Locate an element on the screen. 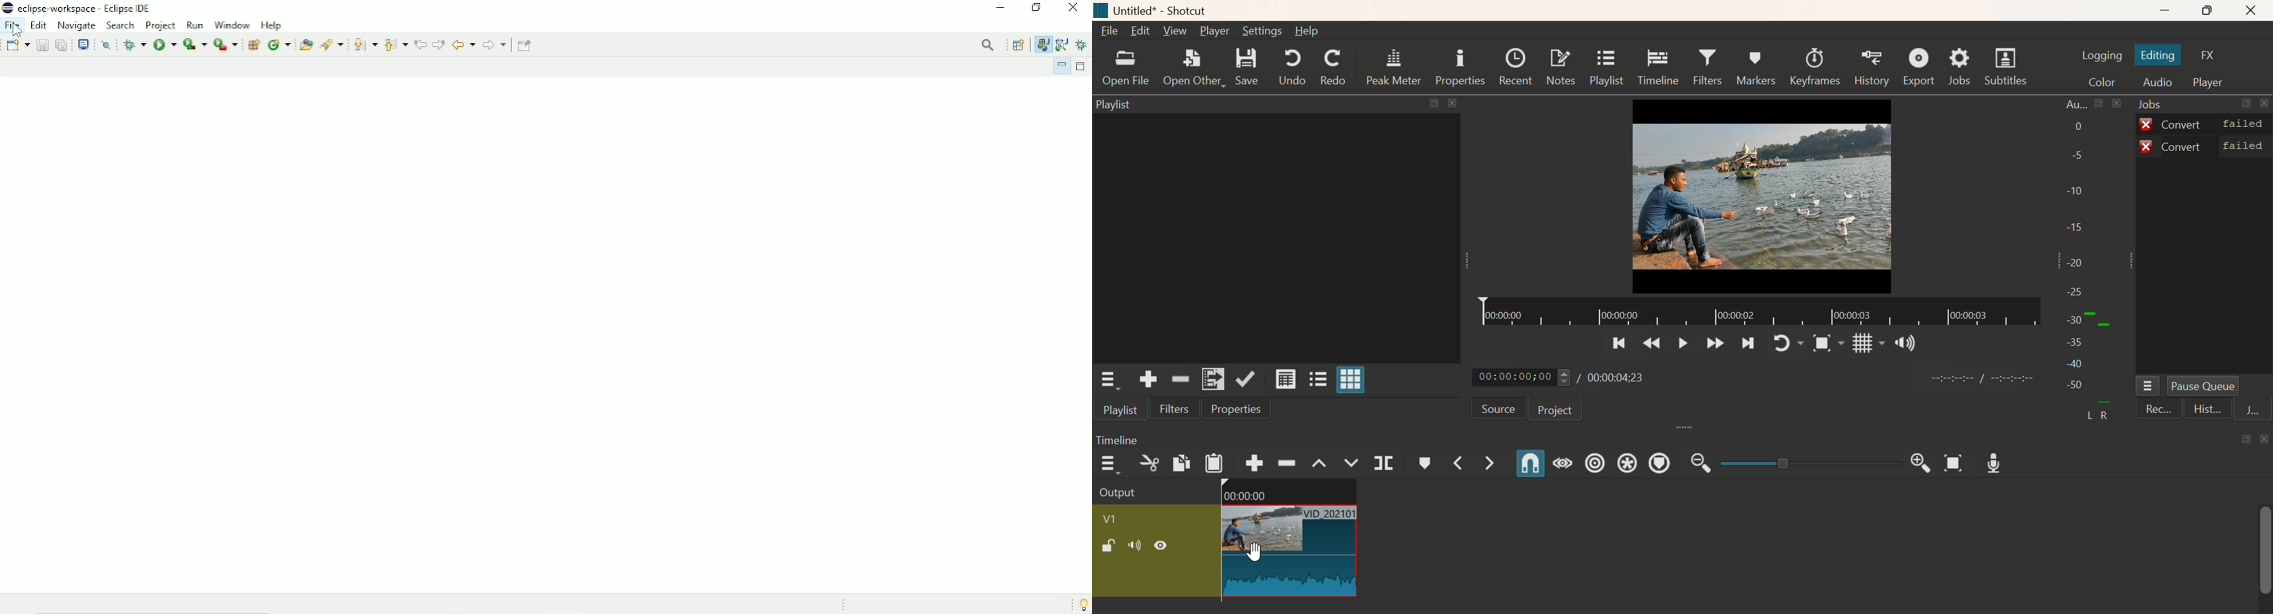 This screenshot has height=616, width=2296. Append is located at coordinates (1253, 463).